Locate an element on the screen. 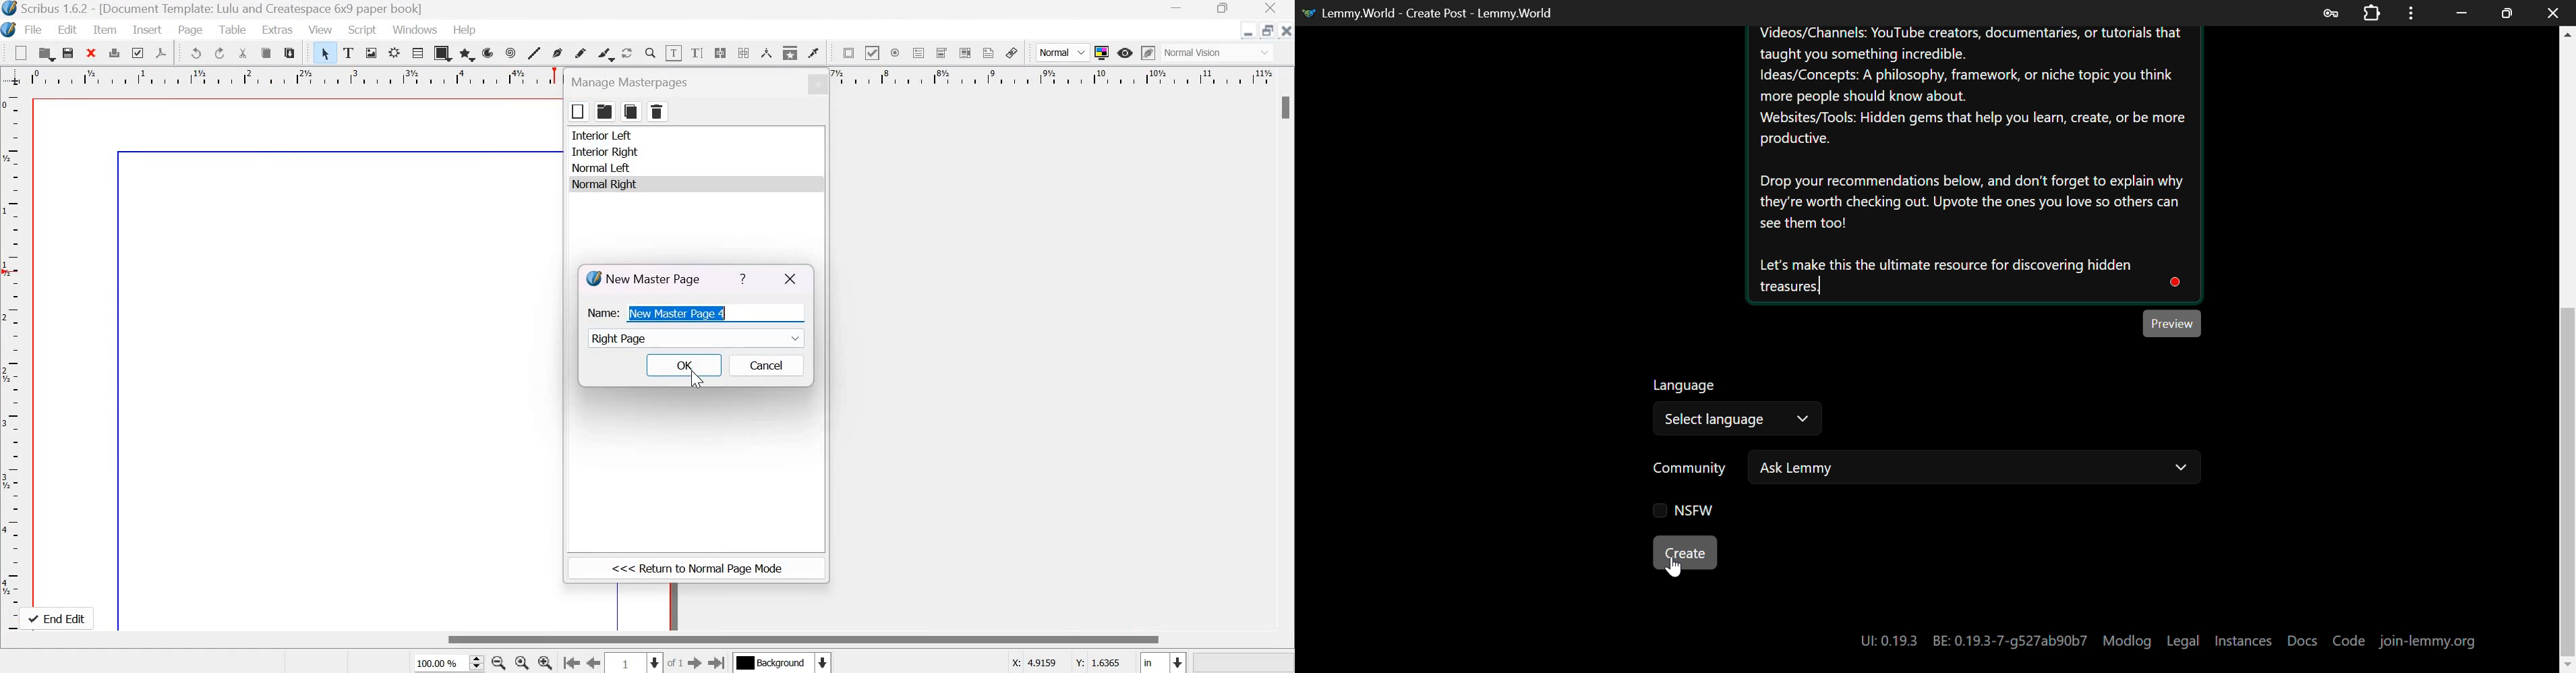 This screenshot has width=2576, height=700. preflight verifier is located at coordinates (139, 53).